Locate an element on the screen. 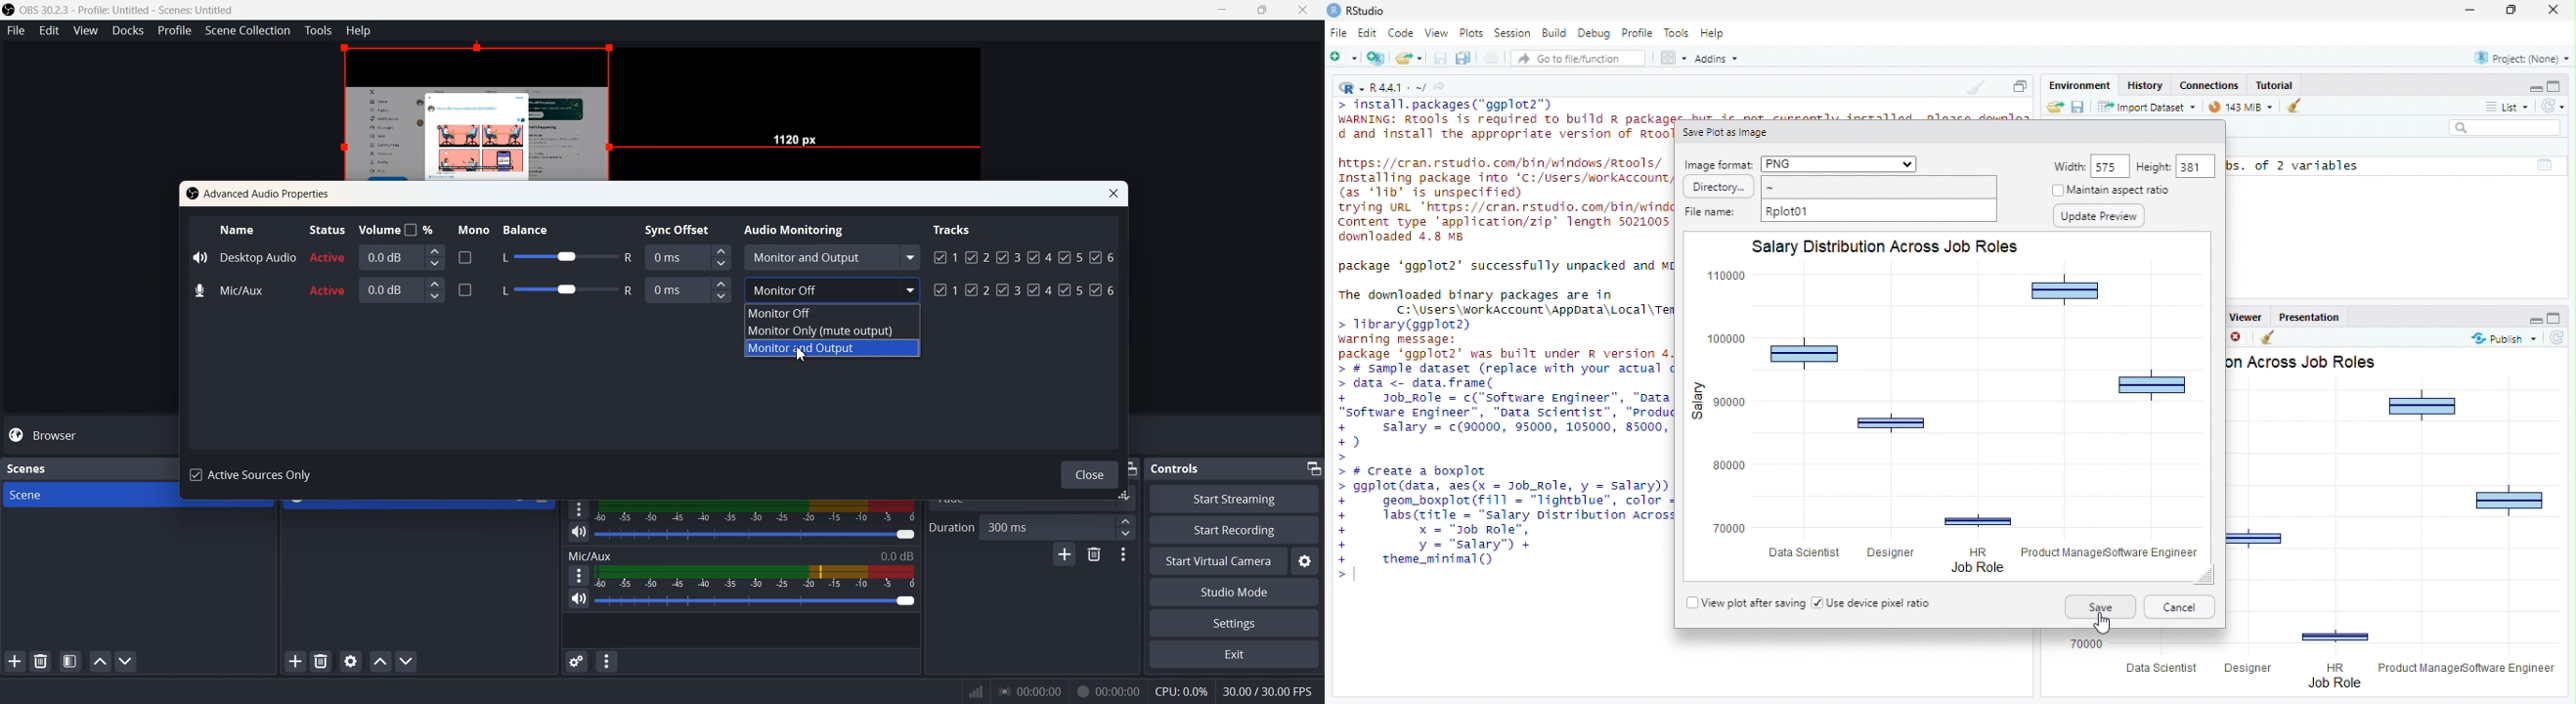  Enable disable  is located at coordinates (465, 257).